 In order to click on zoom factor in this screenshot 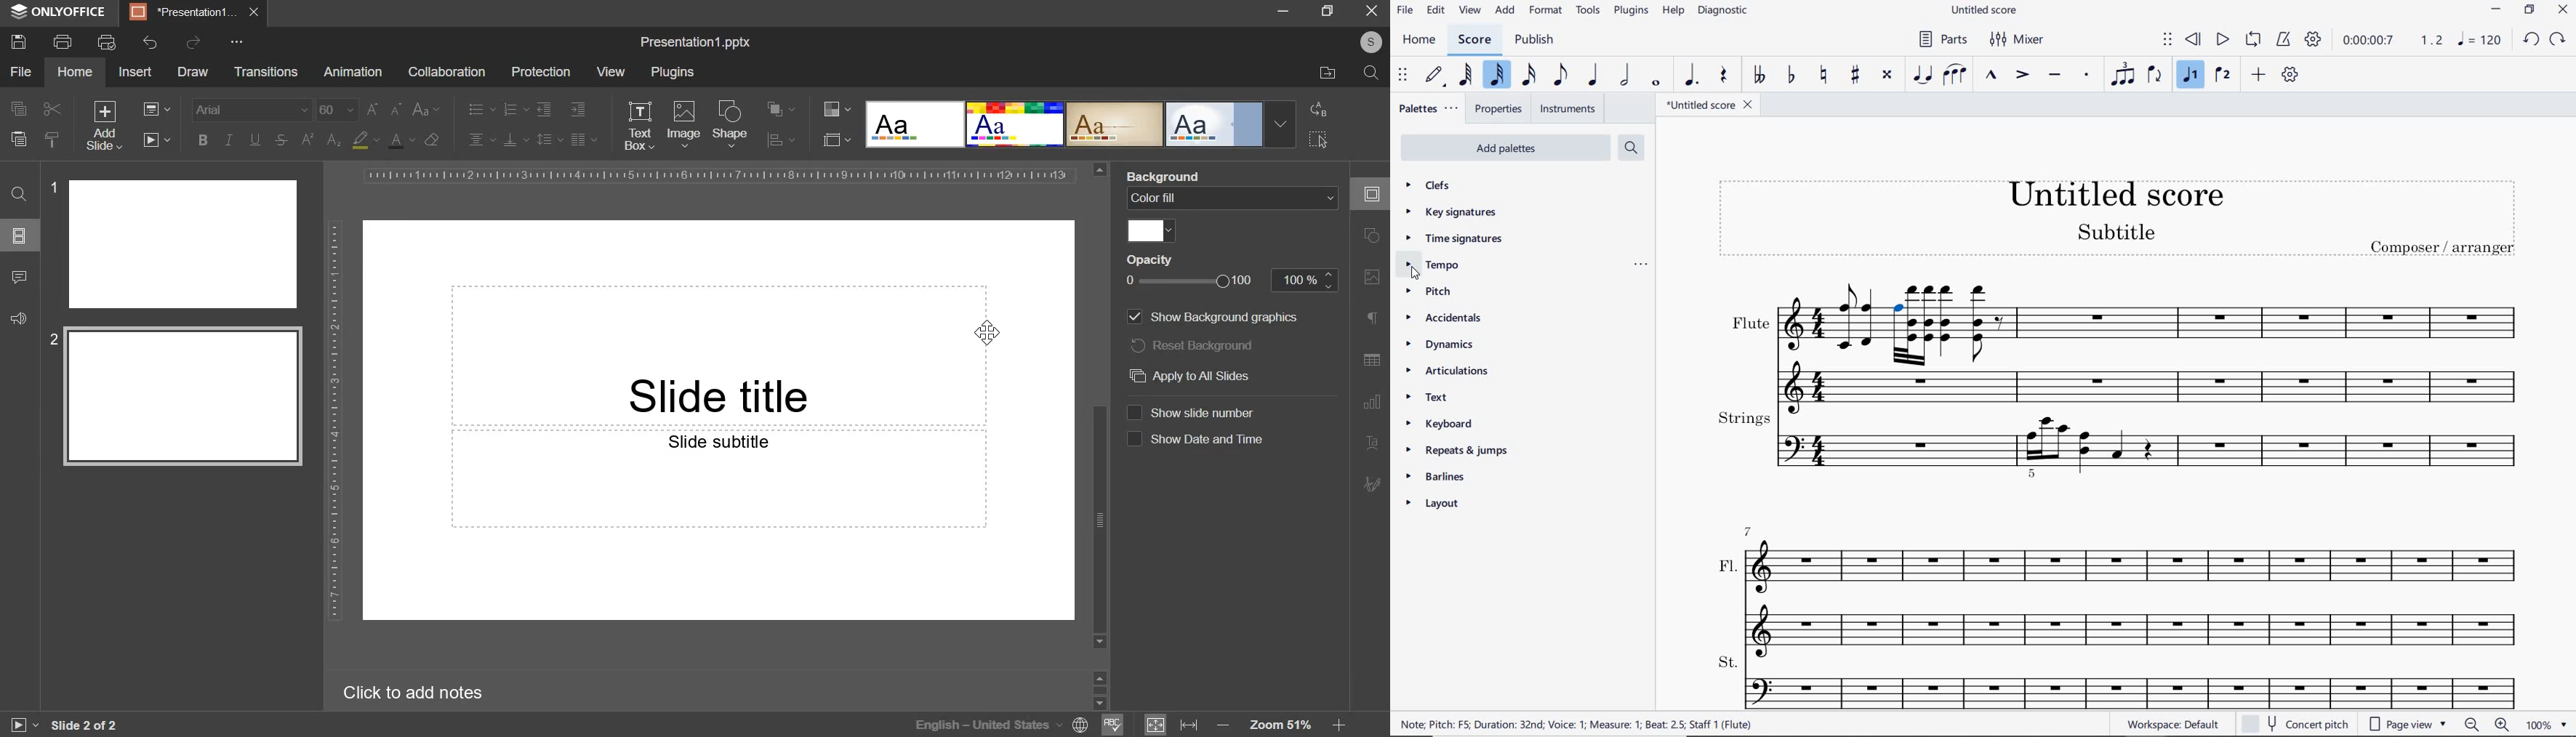, I will do `click(2548, 724)`.